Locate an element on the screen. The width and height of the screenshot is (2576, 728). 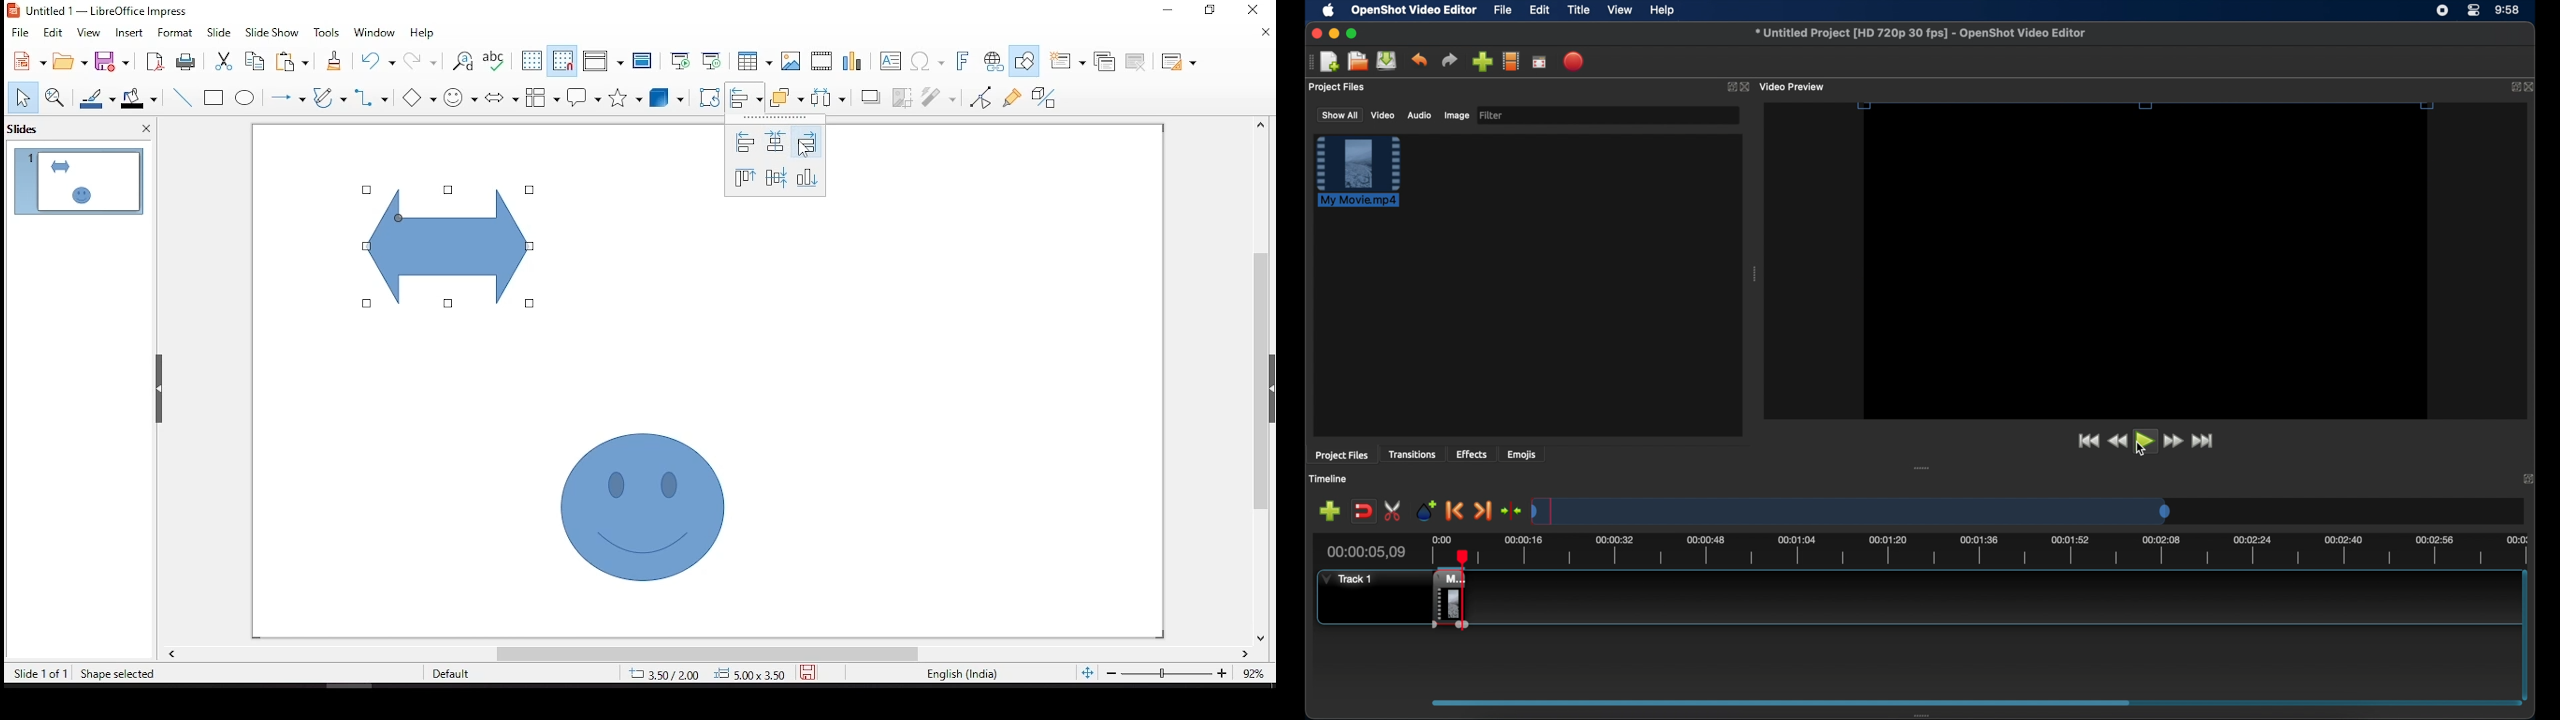
align right is located at coordinates (807, 143).